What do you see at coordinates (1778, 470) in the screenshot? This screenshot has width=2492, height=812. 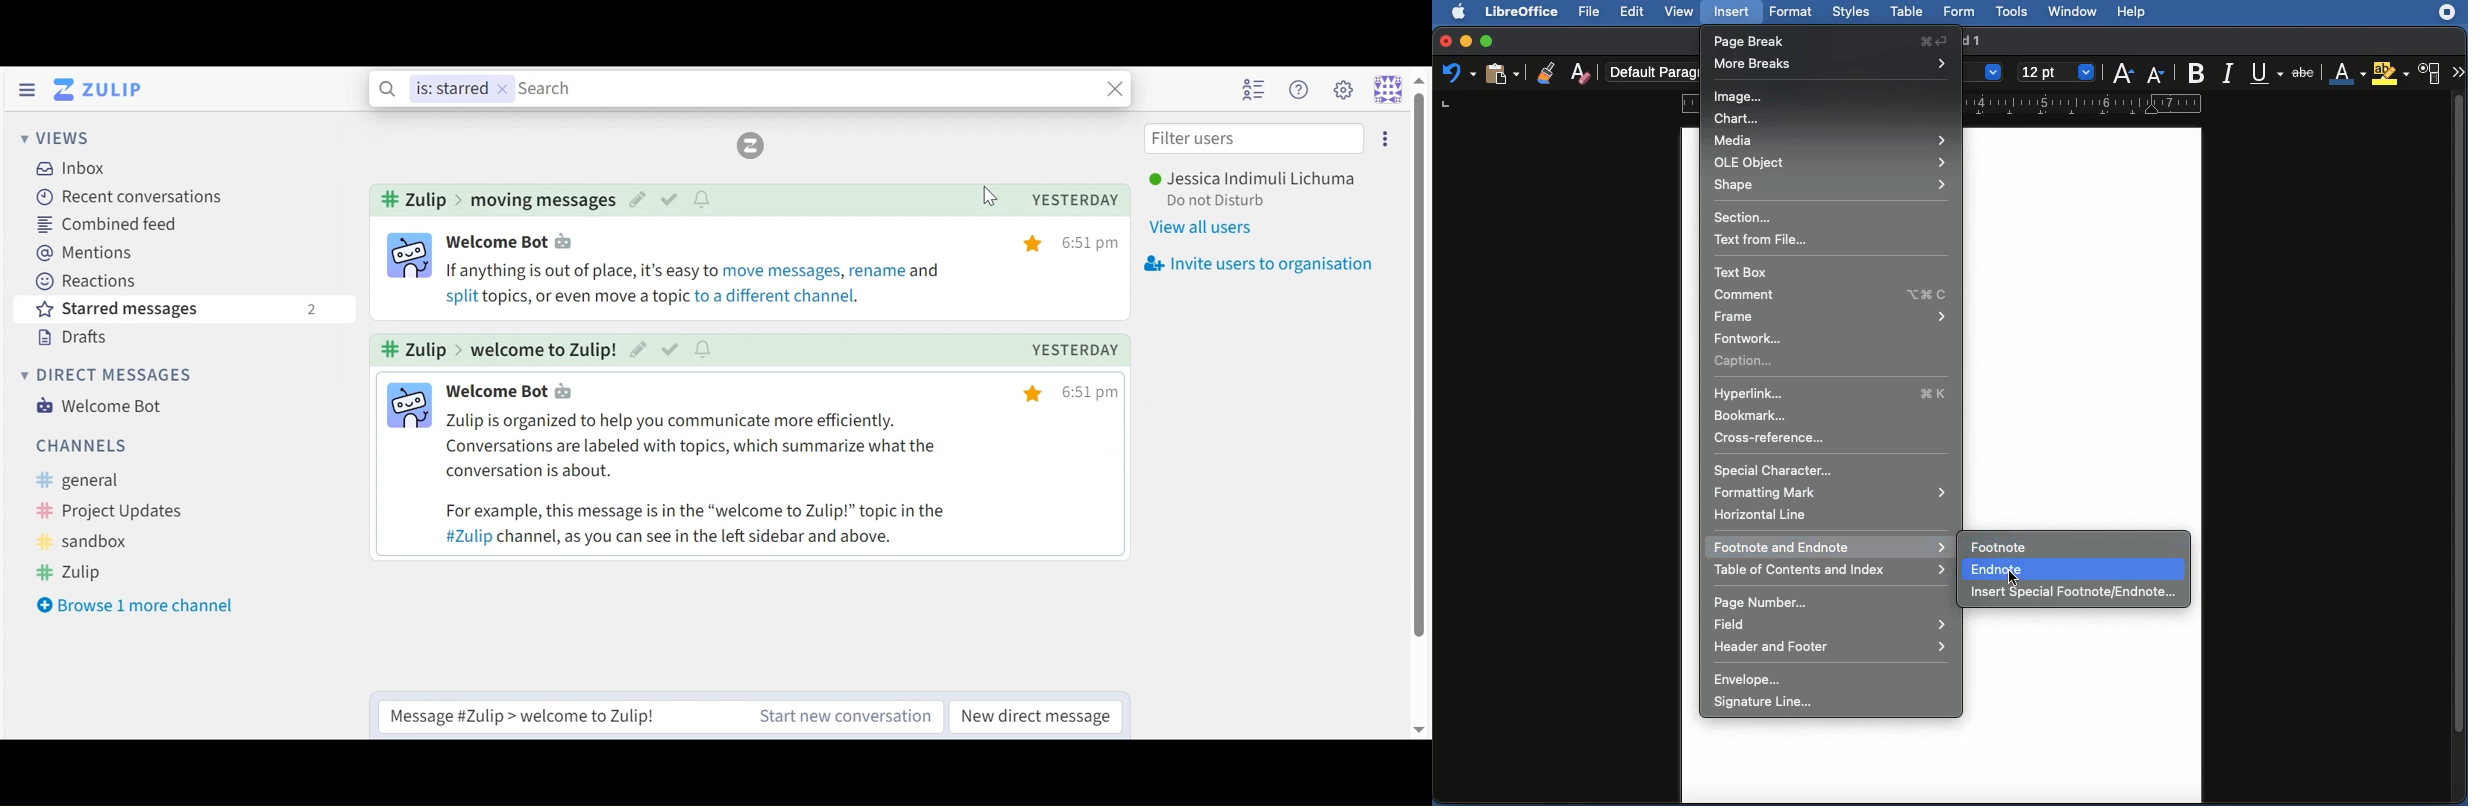 I see `Special character` at bounding box center [1778, 470].